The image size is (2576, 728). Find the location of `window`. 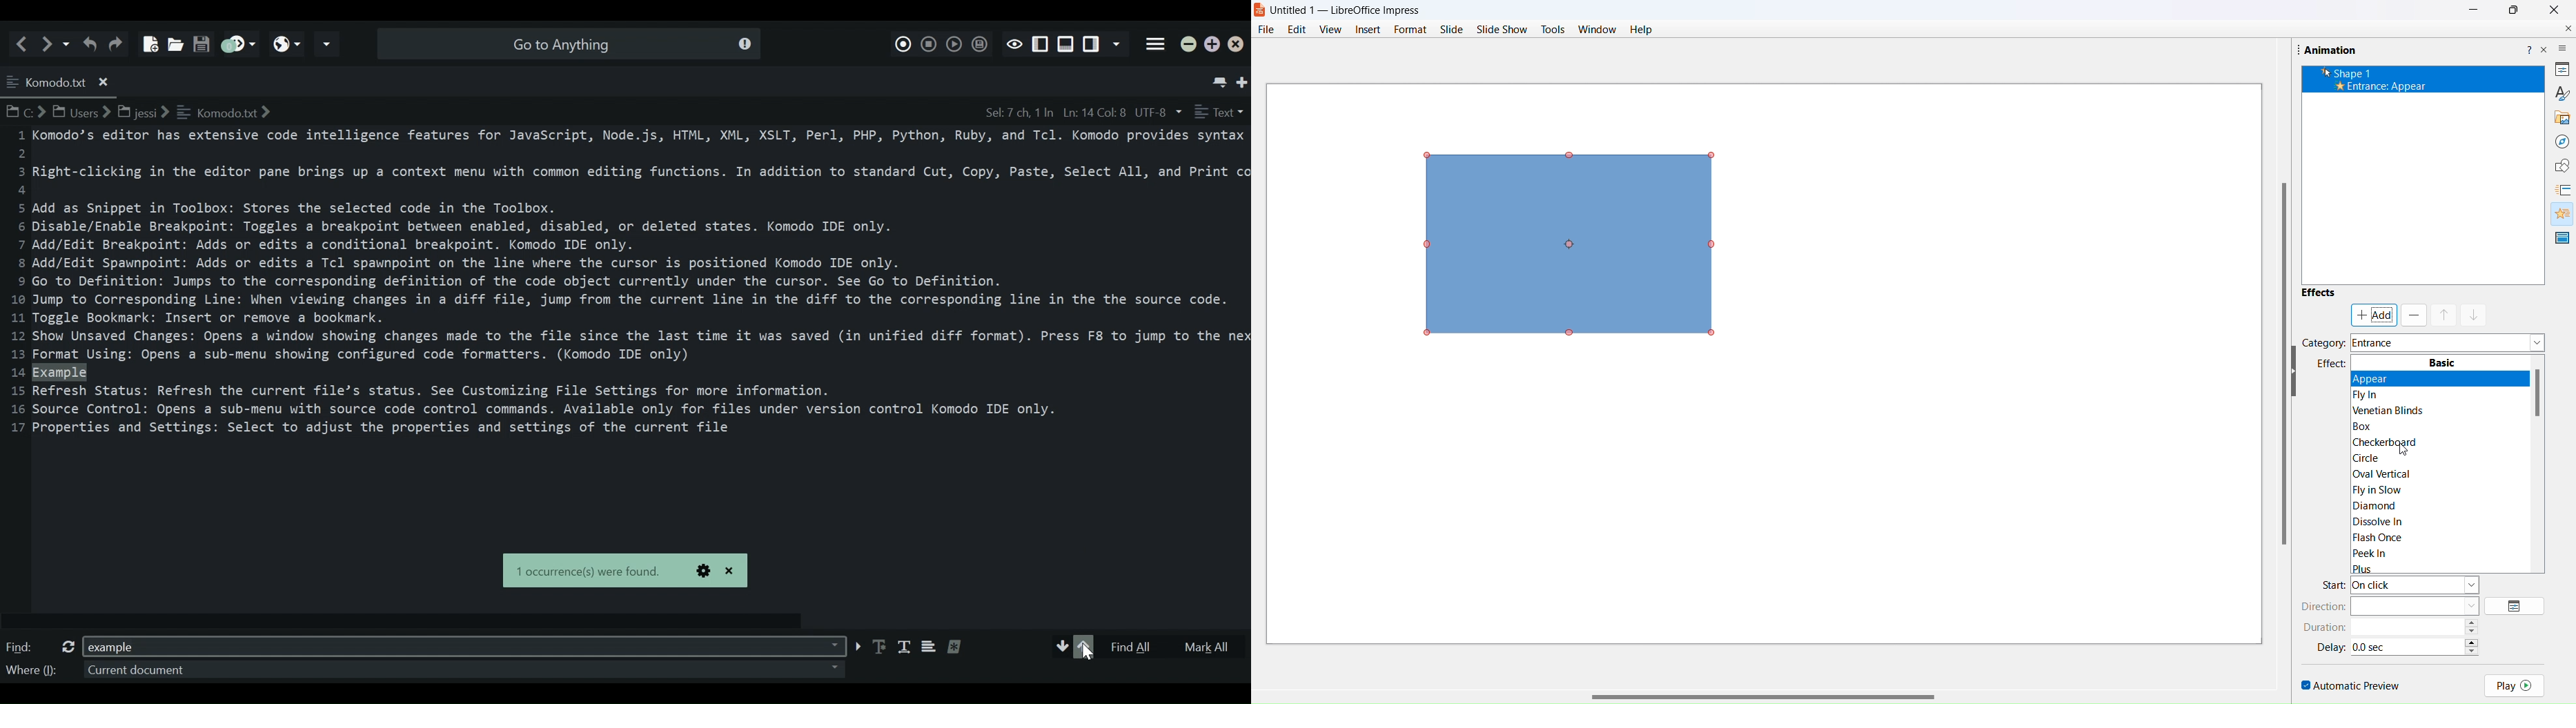

window is located at coordinates (1598, 30).